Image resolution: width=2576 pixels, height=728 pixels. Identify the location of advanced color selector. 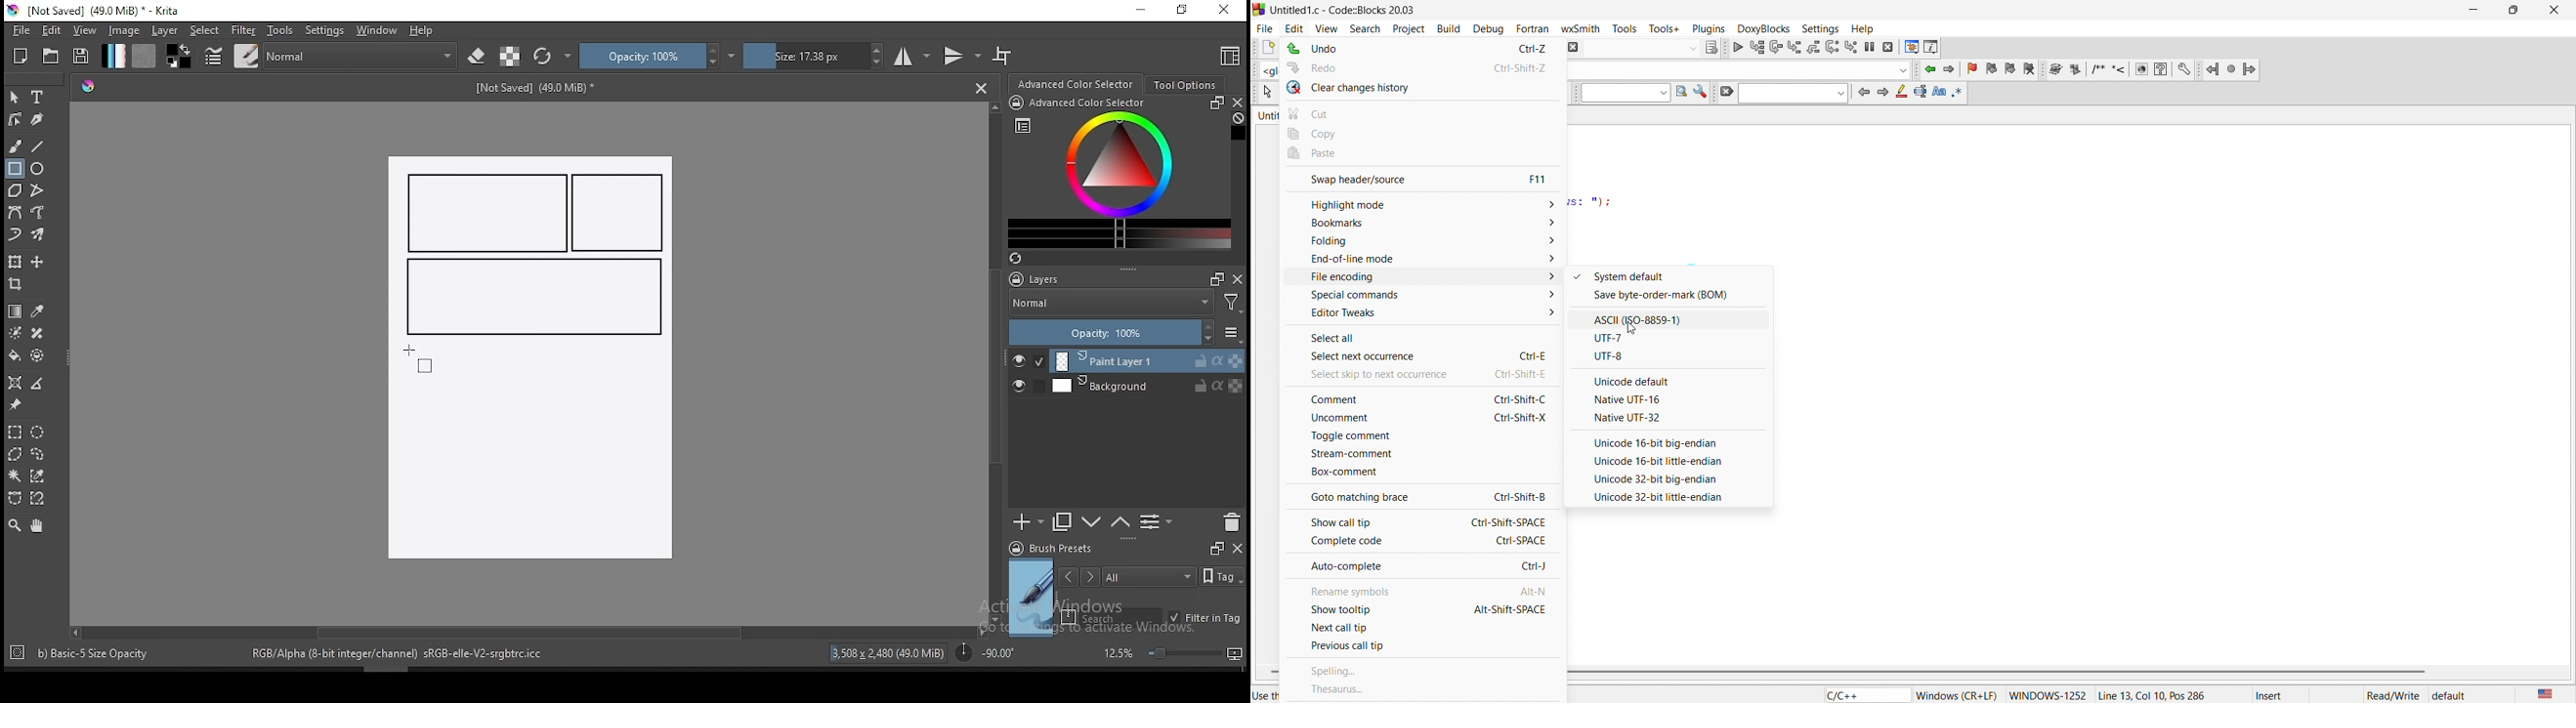
(1116, 172).